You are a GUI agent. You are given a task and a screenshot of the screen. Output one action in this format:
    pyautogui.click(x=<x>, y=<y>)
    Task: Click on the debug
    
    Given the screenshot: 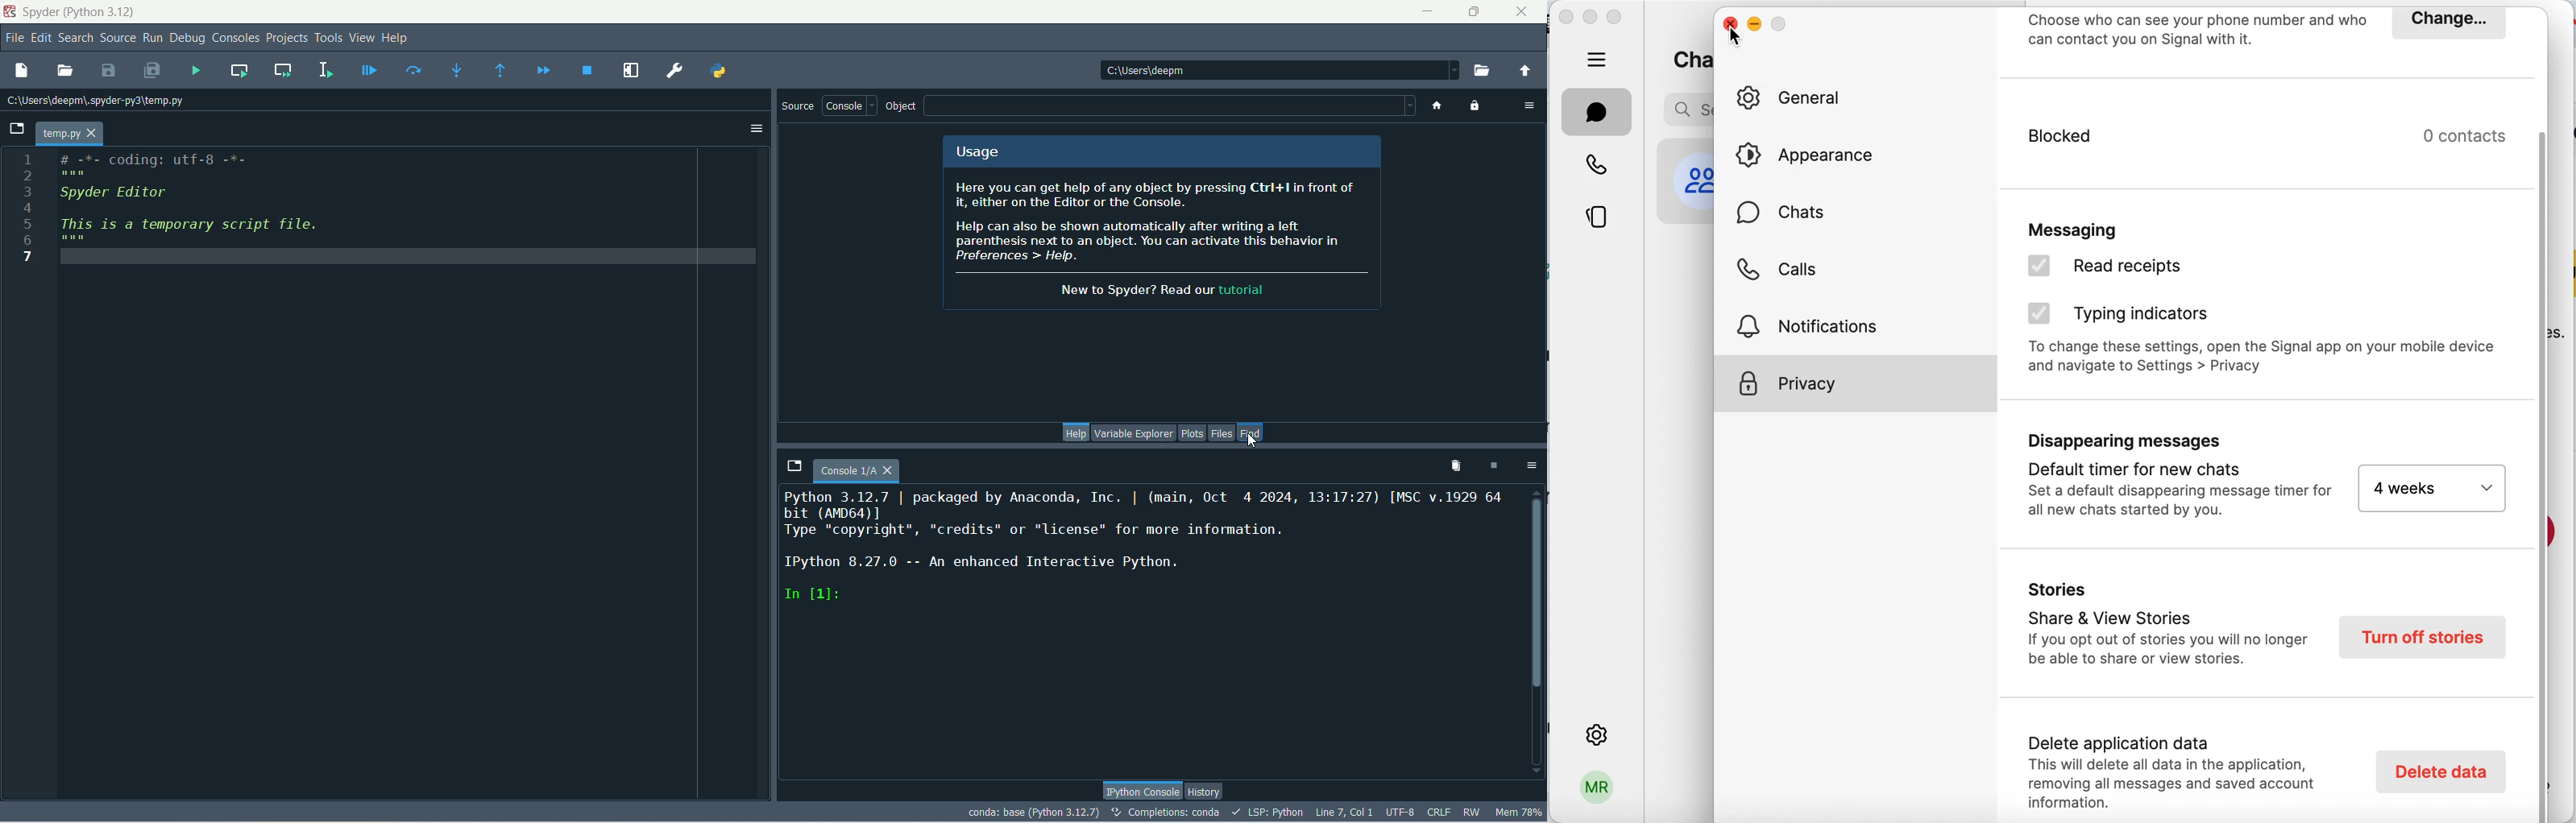 What is the action you would take?
    pyautogui.click(x=190, y=39)
    